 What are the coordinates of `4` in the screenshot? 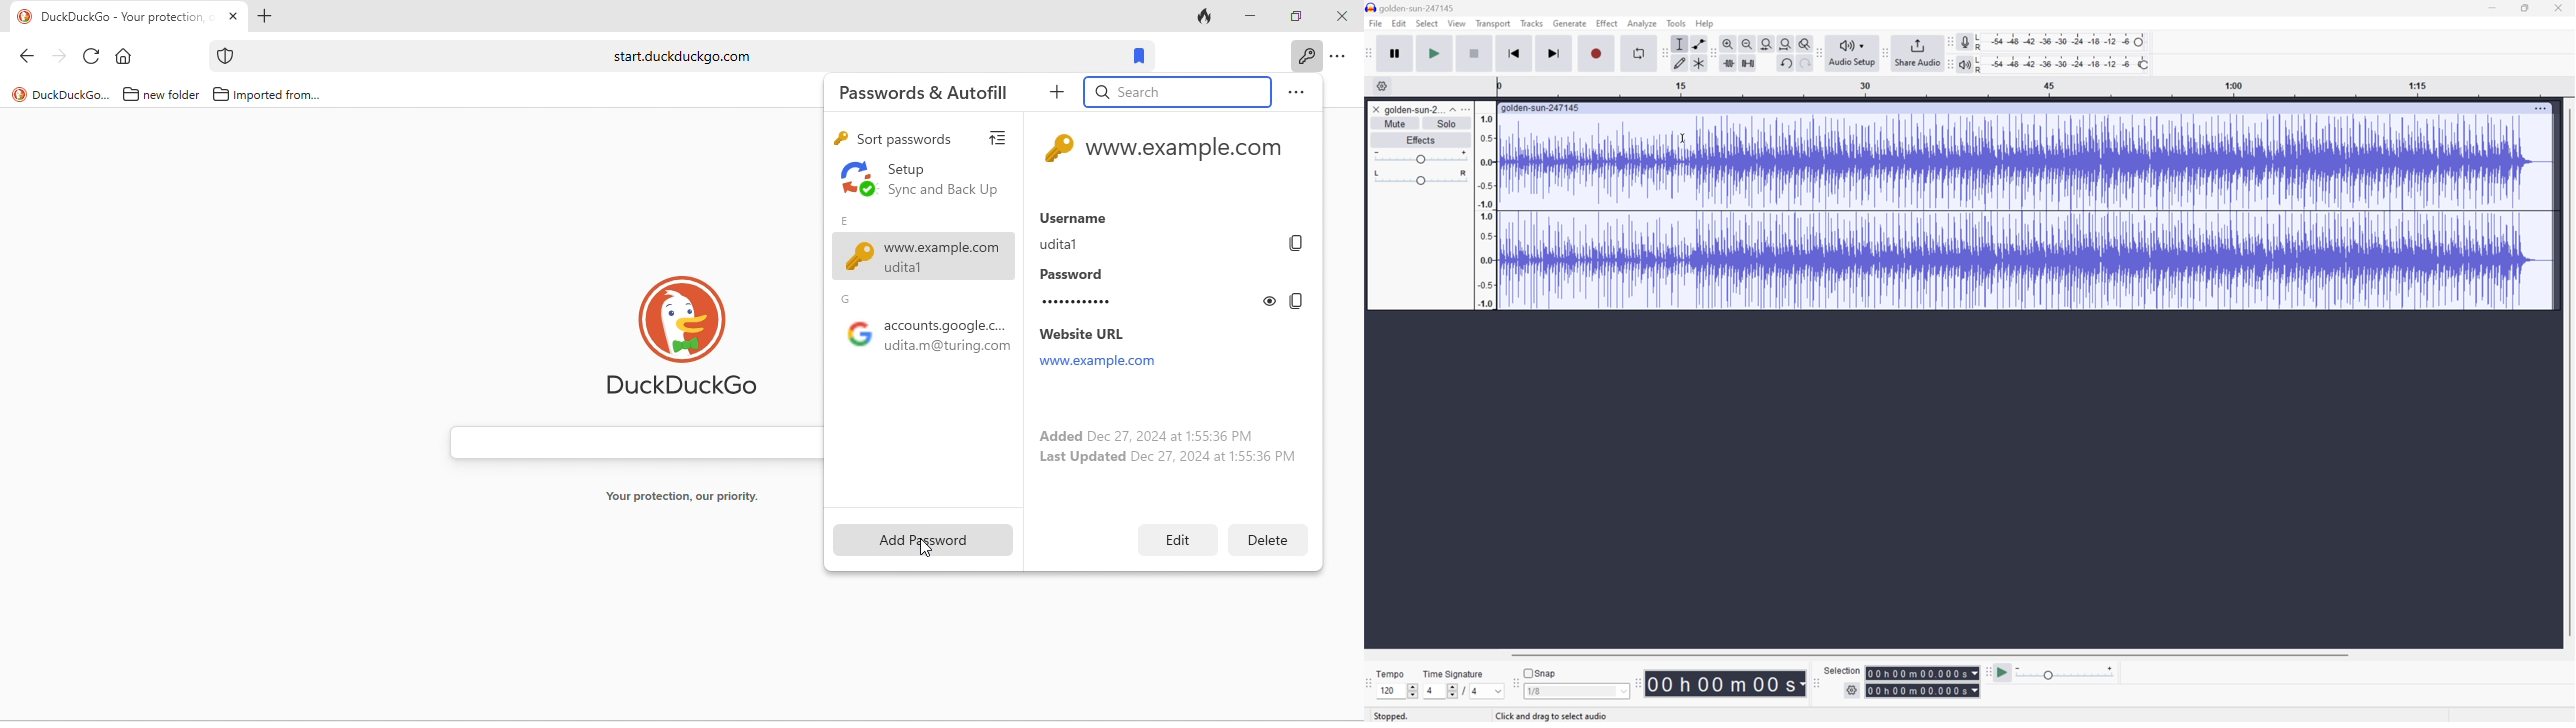 It's located at (1475, 692).